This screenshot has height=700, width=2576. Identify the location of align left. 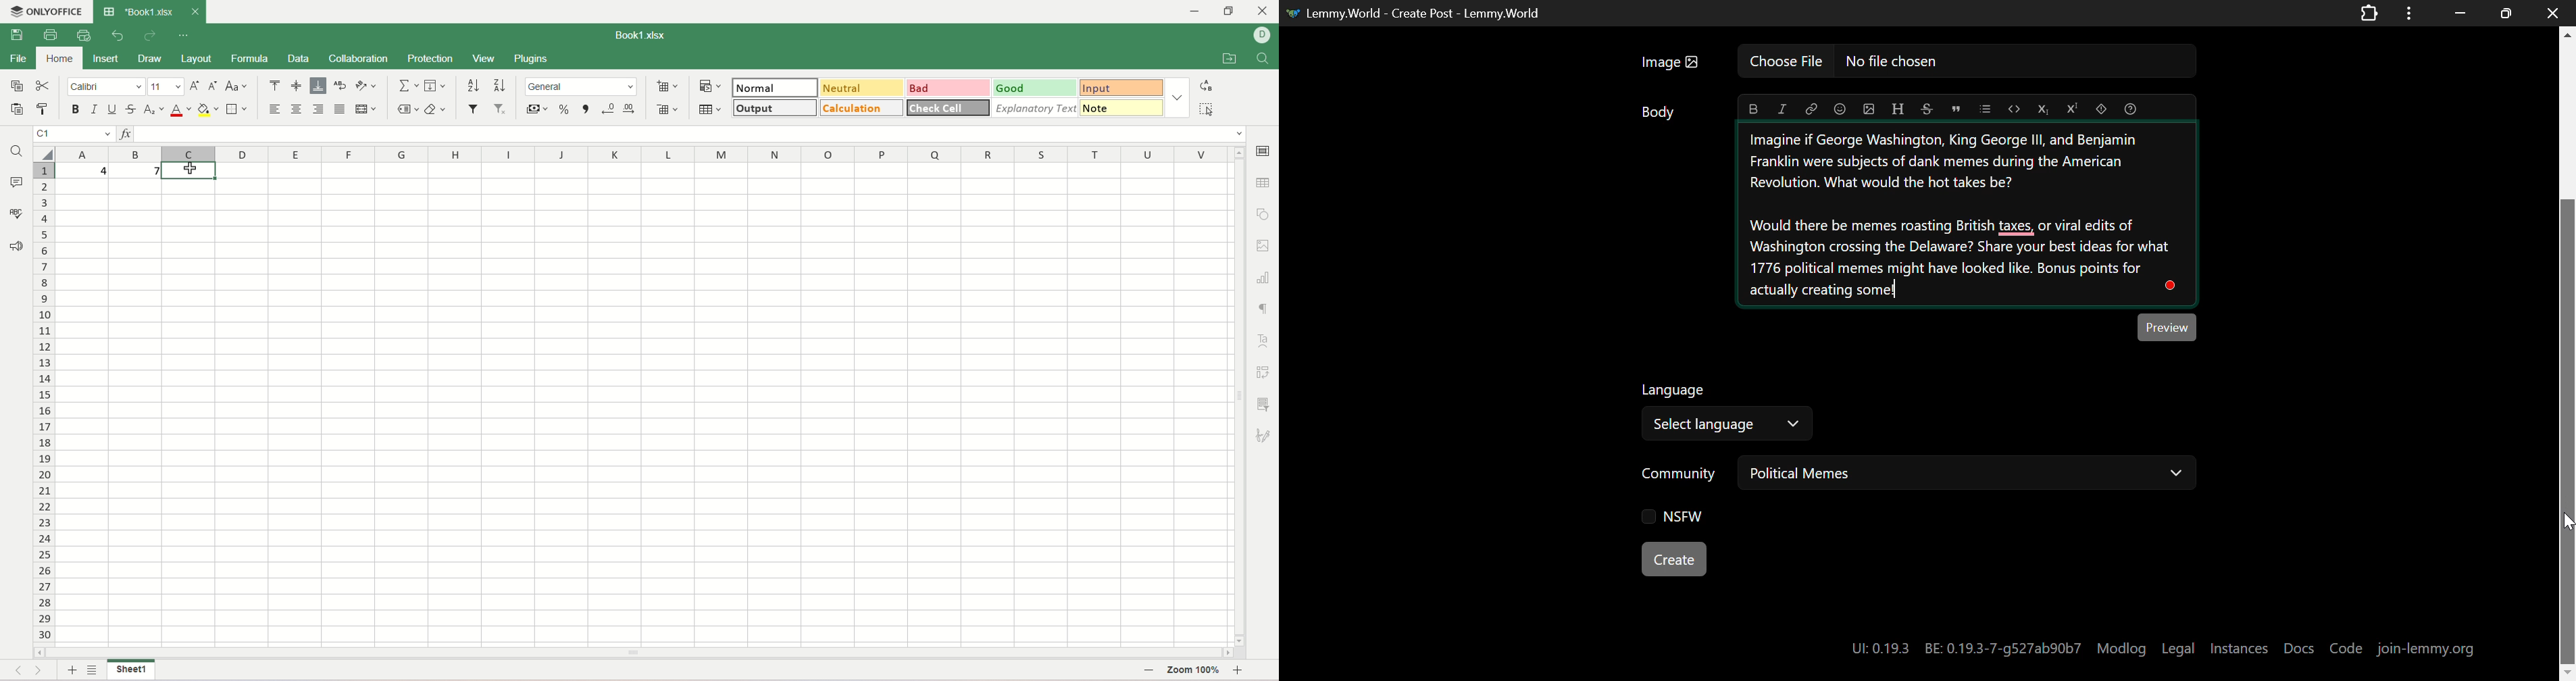
(277, 109).